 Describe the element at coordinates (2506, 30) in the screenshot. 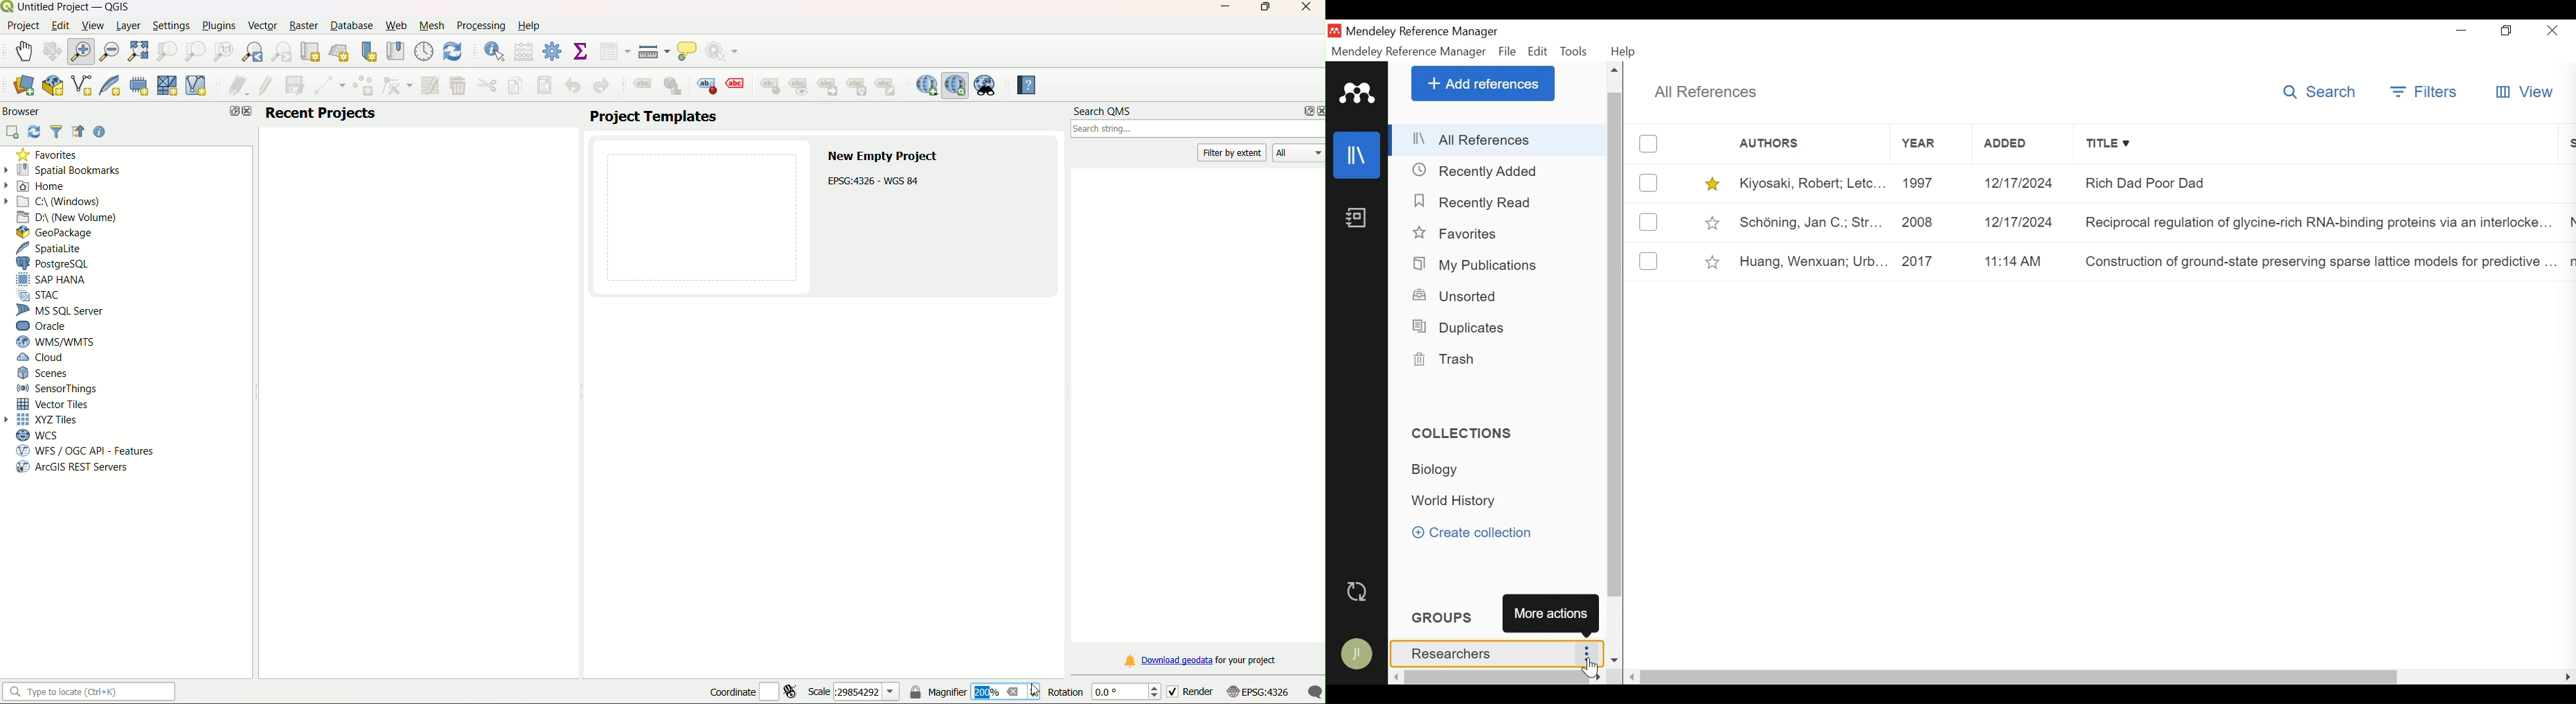

I see `Restore` at that location.